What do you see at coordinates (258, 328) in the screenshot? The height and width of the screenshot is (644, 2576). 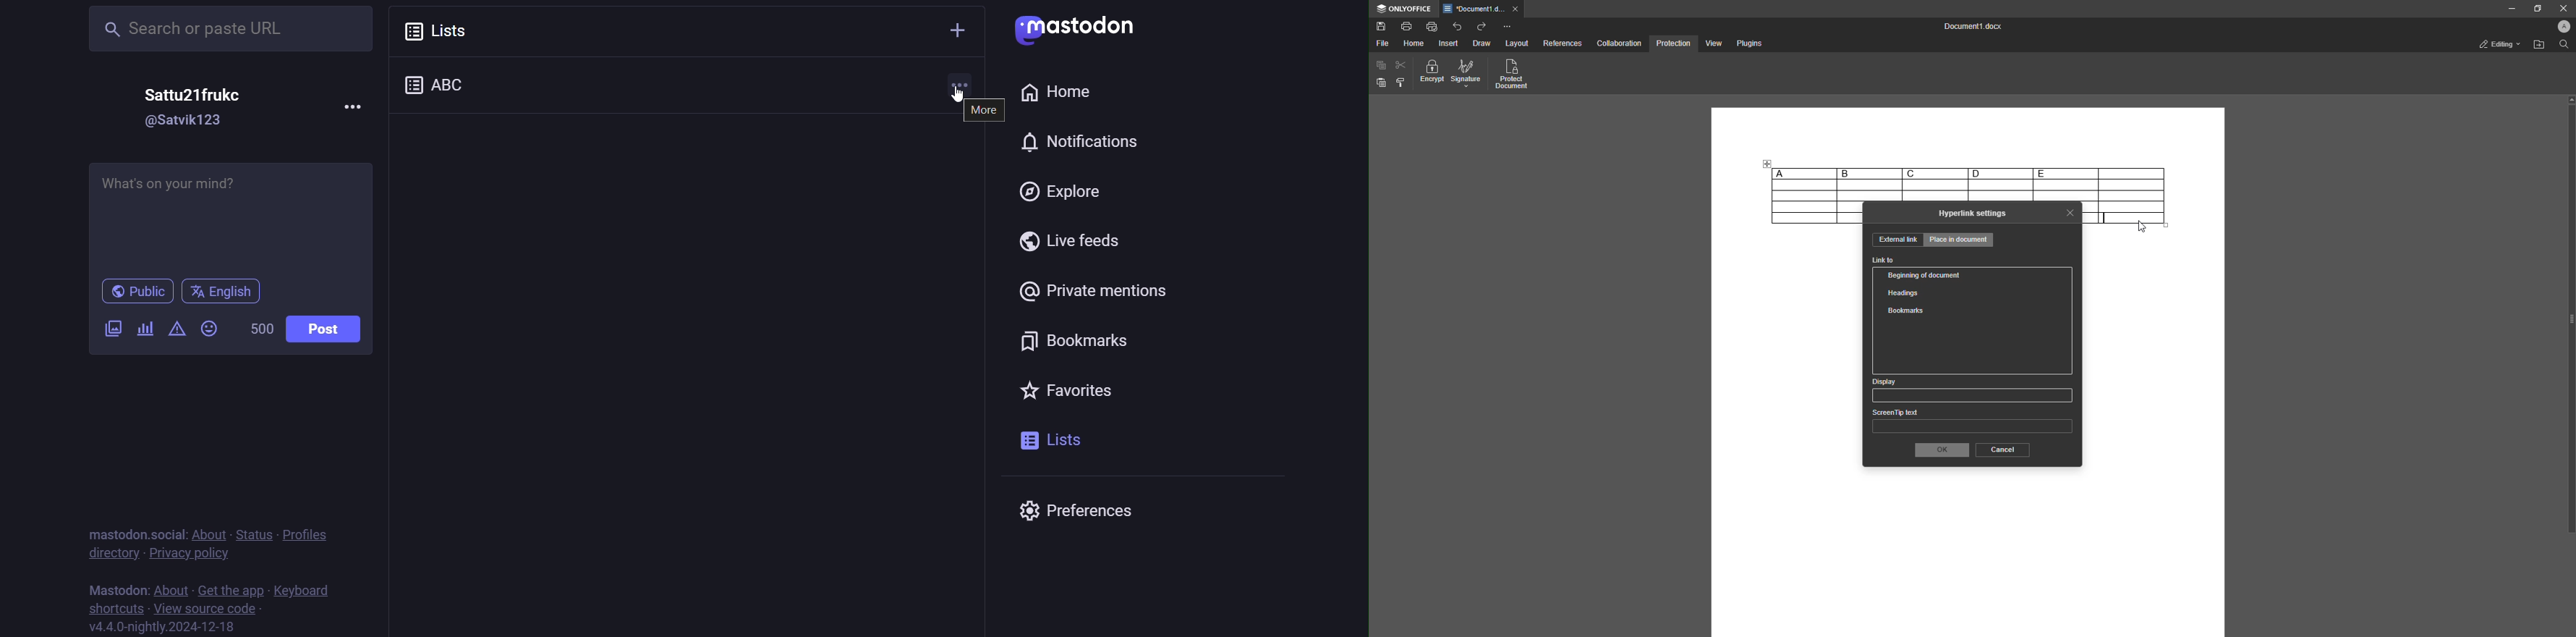 I see `word limit` at bounding box center [258, 328].